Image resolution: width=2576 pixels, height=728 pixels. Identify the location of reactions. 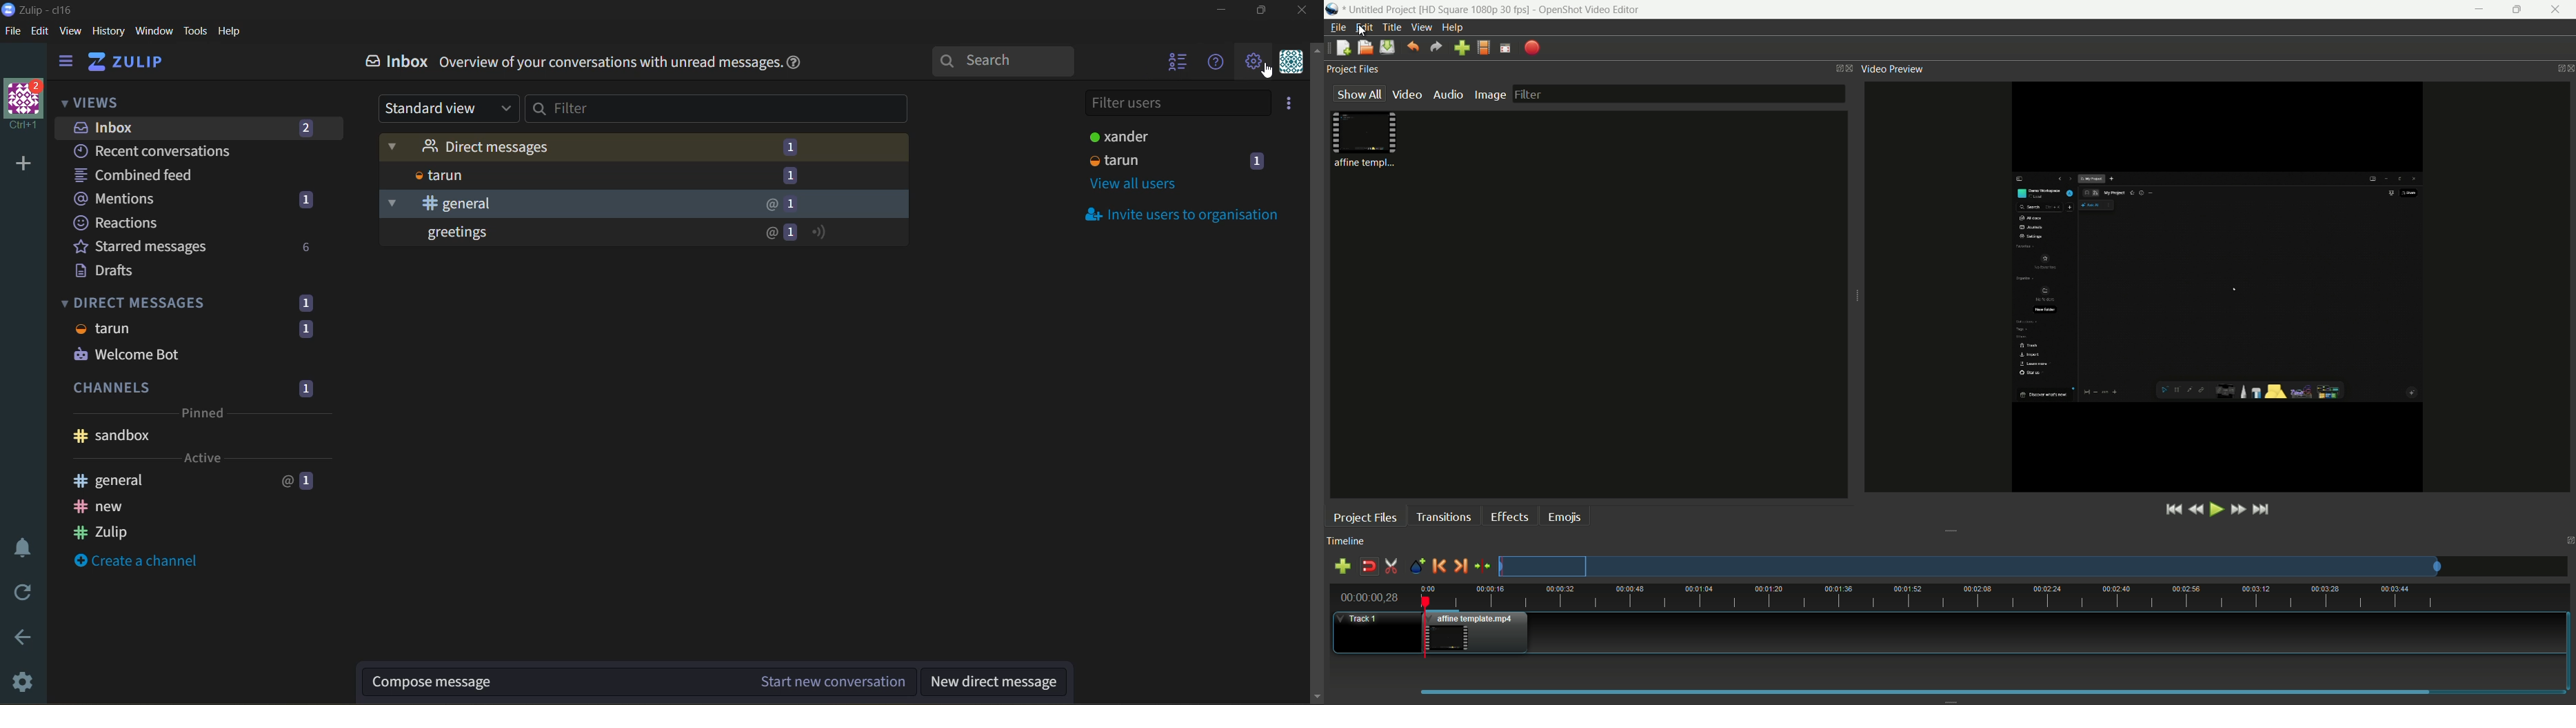
(188, 224).